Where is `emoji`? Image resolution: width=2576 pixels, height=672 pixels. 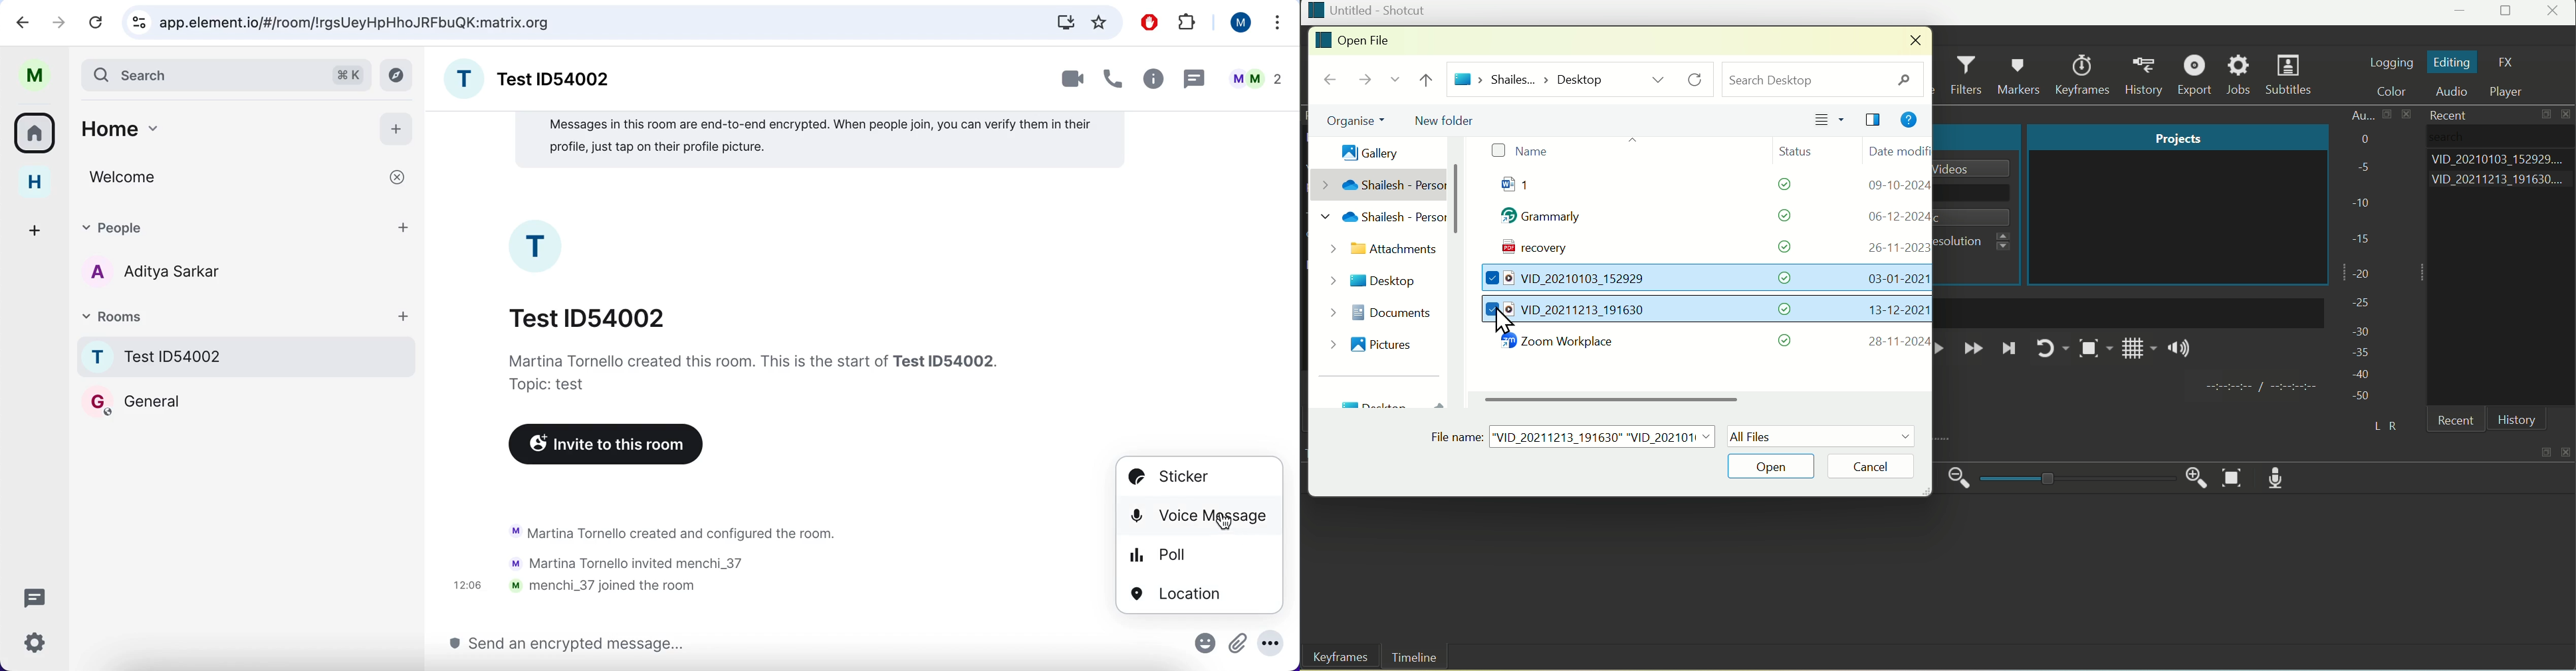 emoji is located at coordinates (1201, 647).